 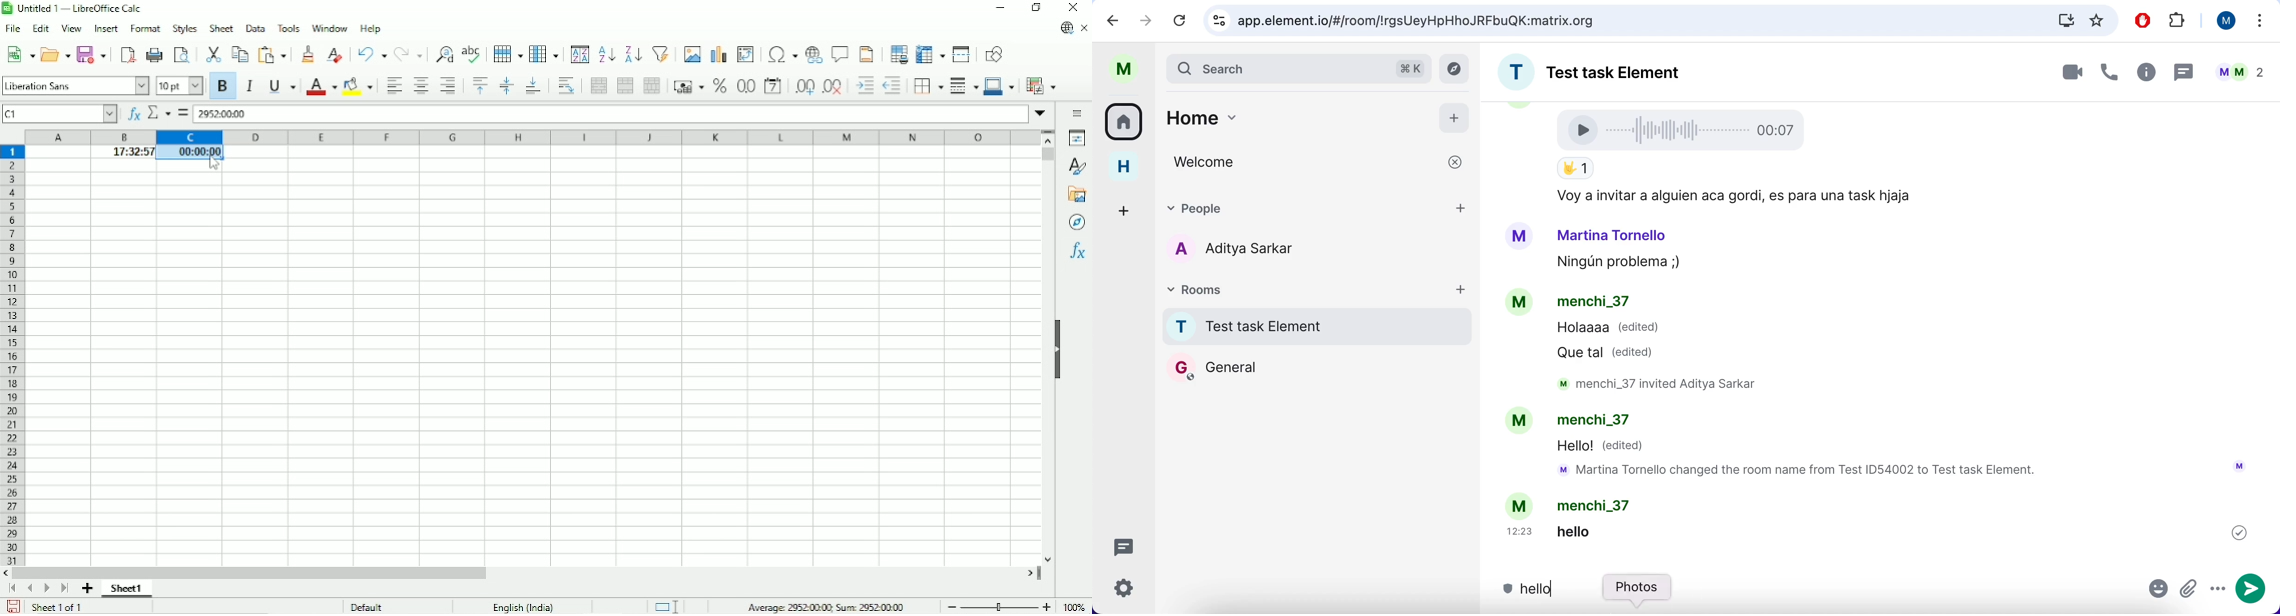 What do you see at coordinates (2072, 72) in the screenshot?
I see `videocall` at bounding box center [2072, 72].